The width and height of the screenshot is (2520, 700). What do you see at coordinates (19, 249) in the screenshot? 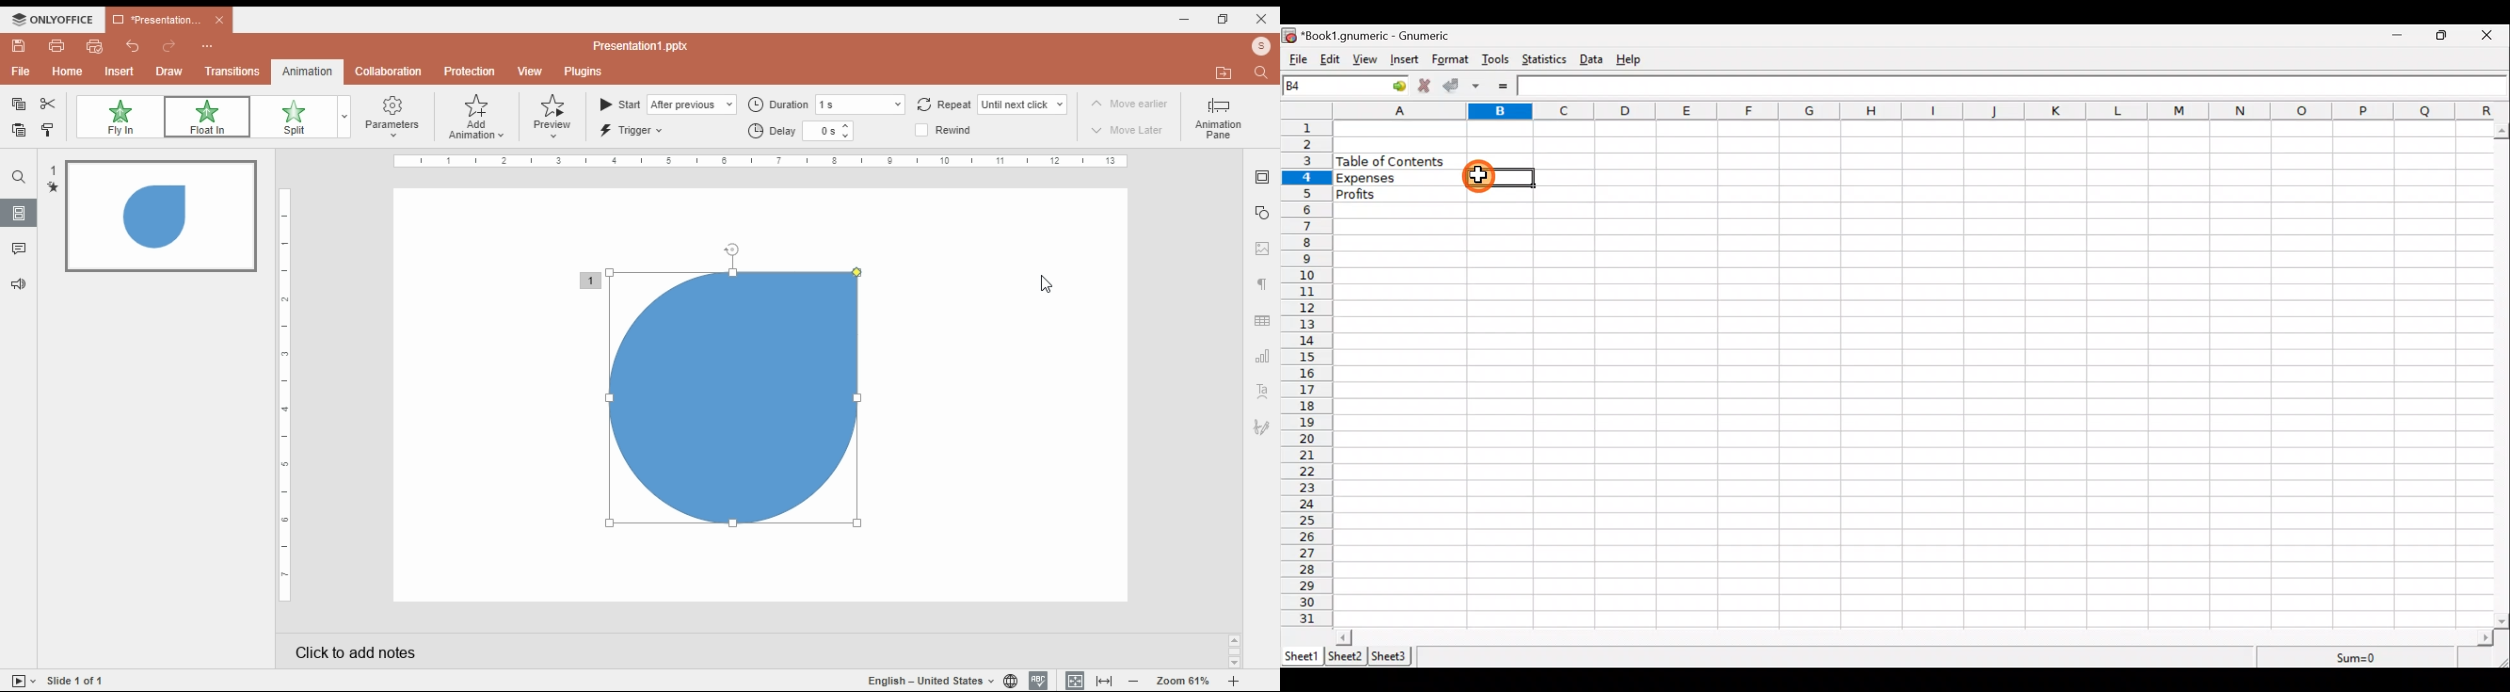
I see `comments` at bounding box center [19, 249].